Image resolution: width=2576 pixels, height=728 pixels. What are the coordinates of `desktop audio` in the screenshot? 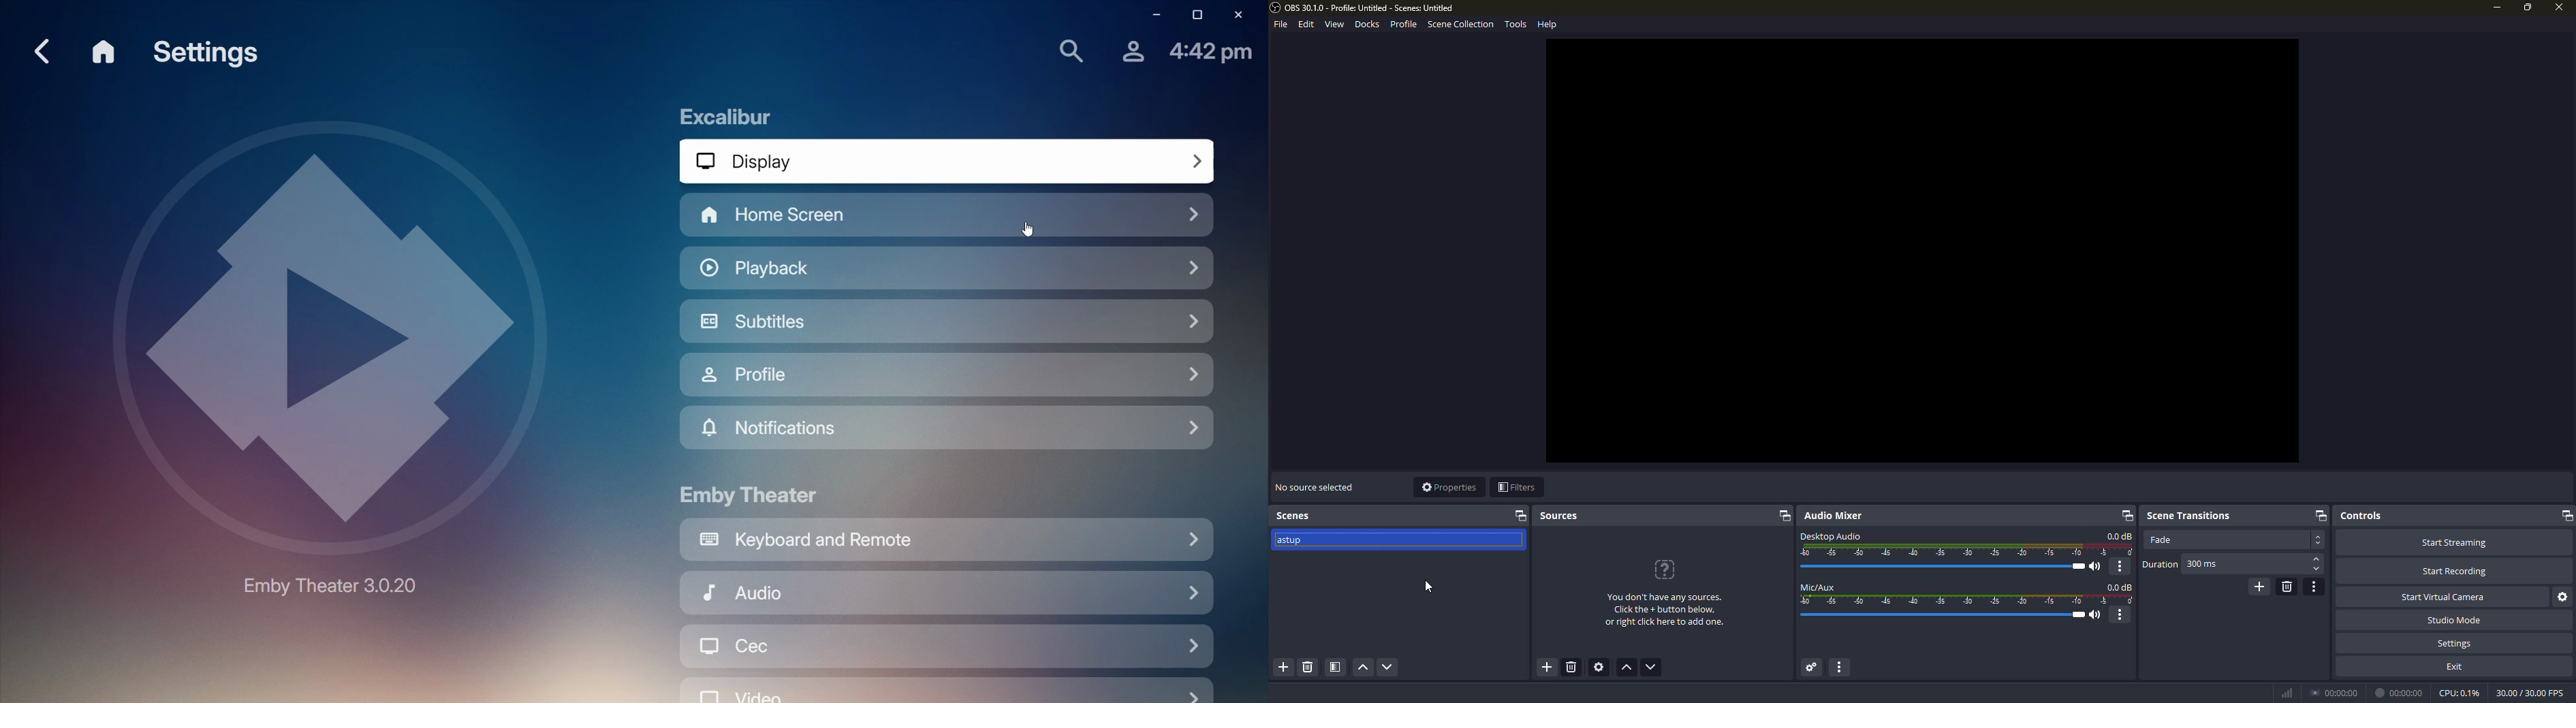 It's located at (1831, 535).